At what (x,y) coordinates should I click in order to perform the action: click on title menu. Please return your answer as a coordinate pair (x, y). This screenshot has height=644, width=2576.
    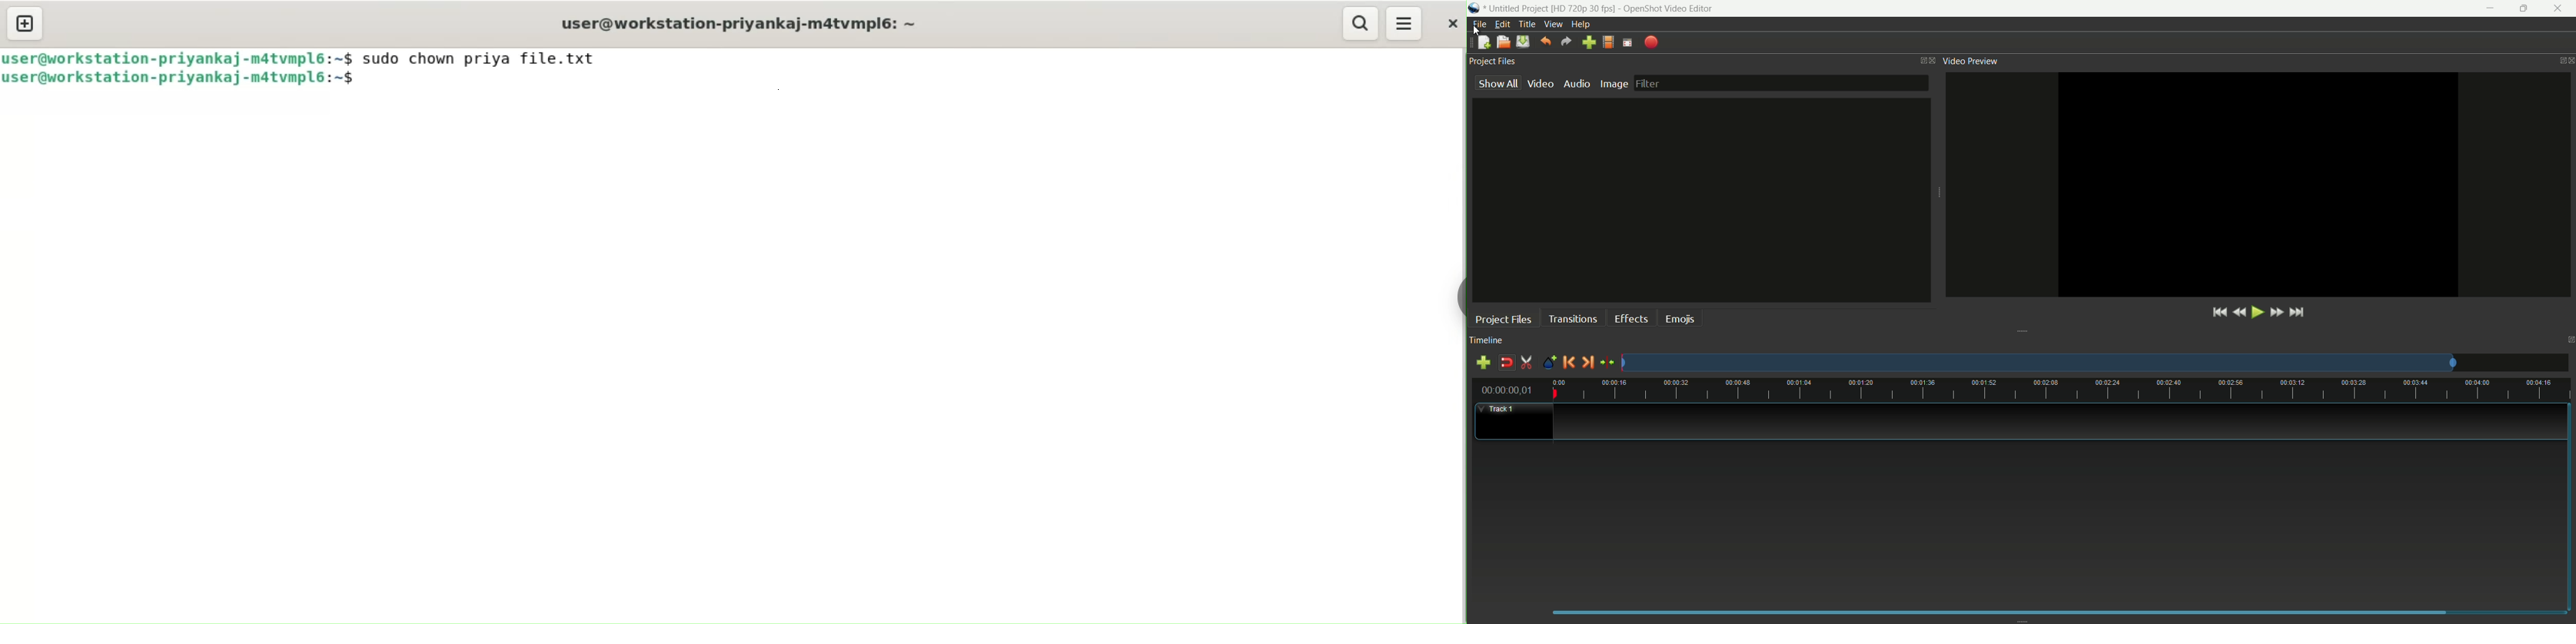
    Looking at the image, I should click on (1526, 25).